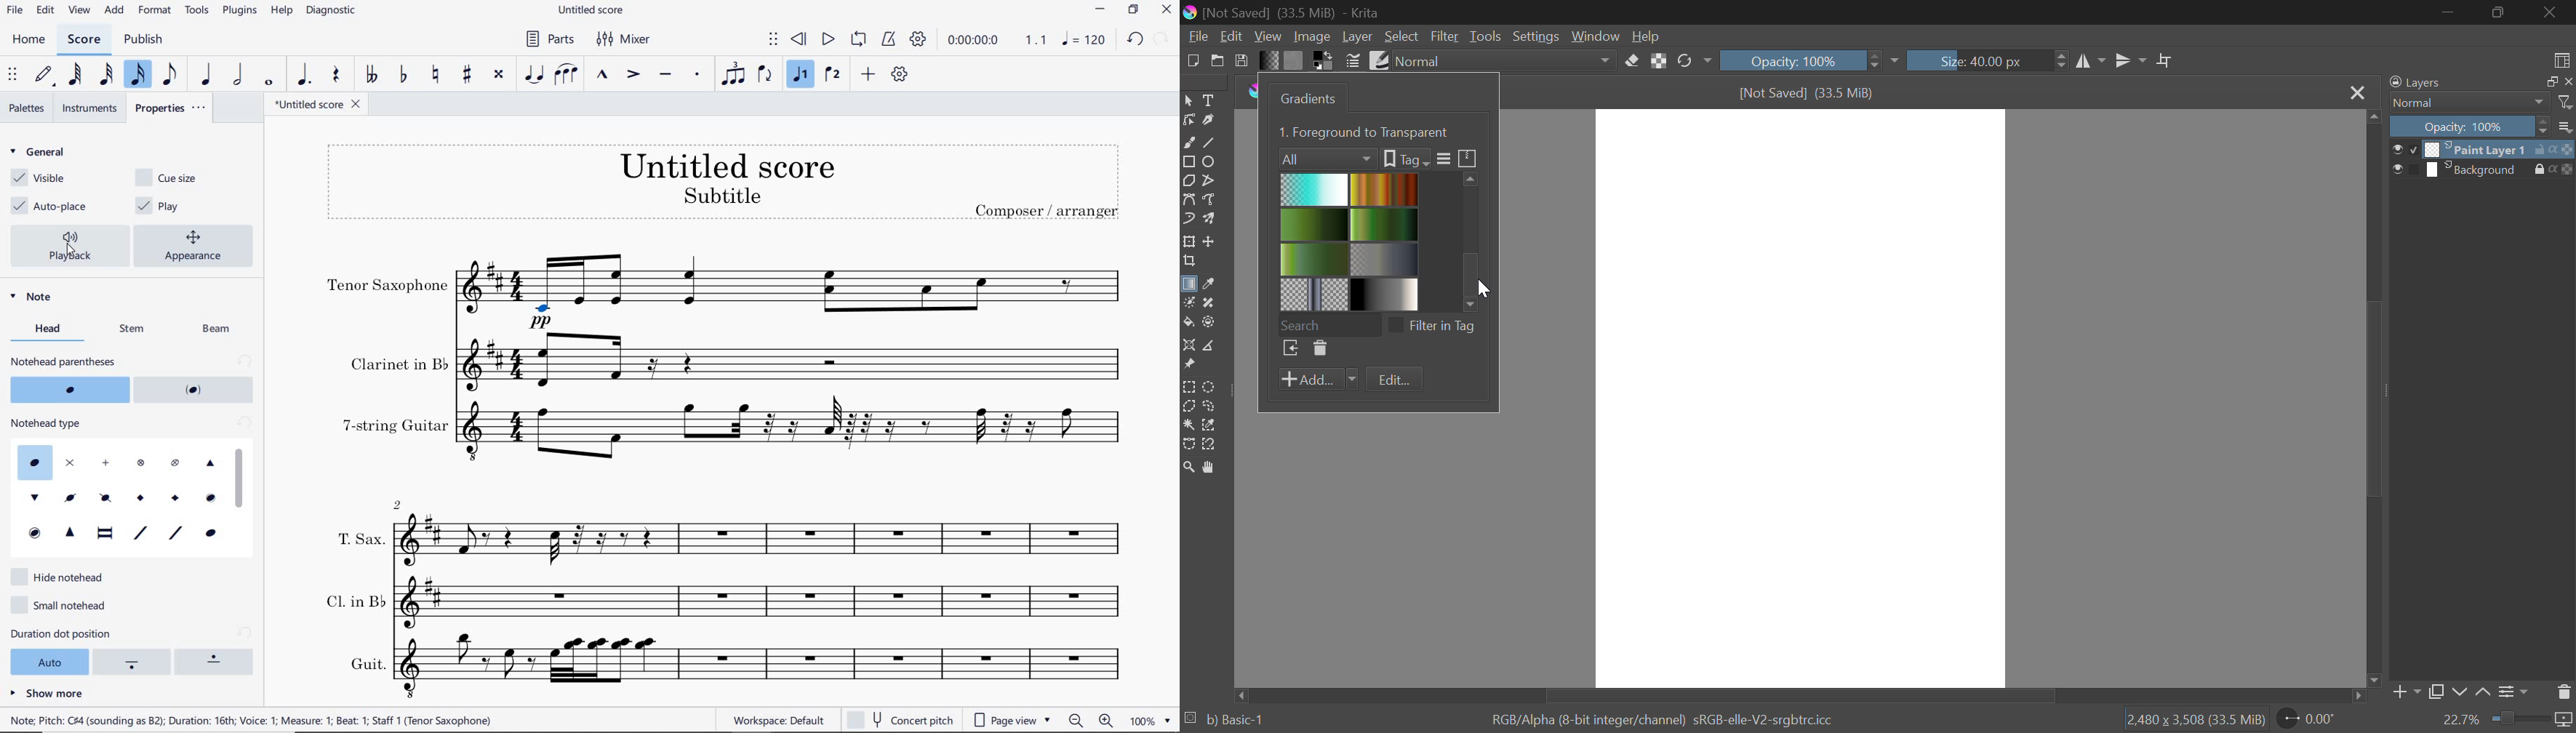 The image size is (2576, 756). I want to click on Freehand, so click(1188, 141).